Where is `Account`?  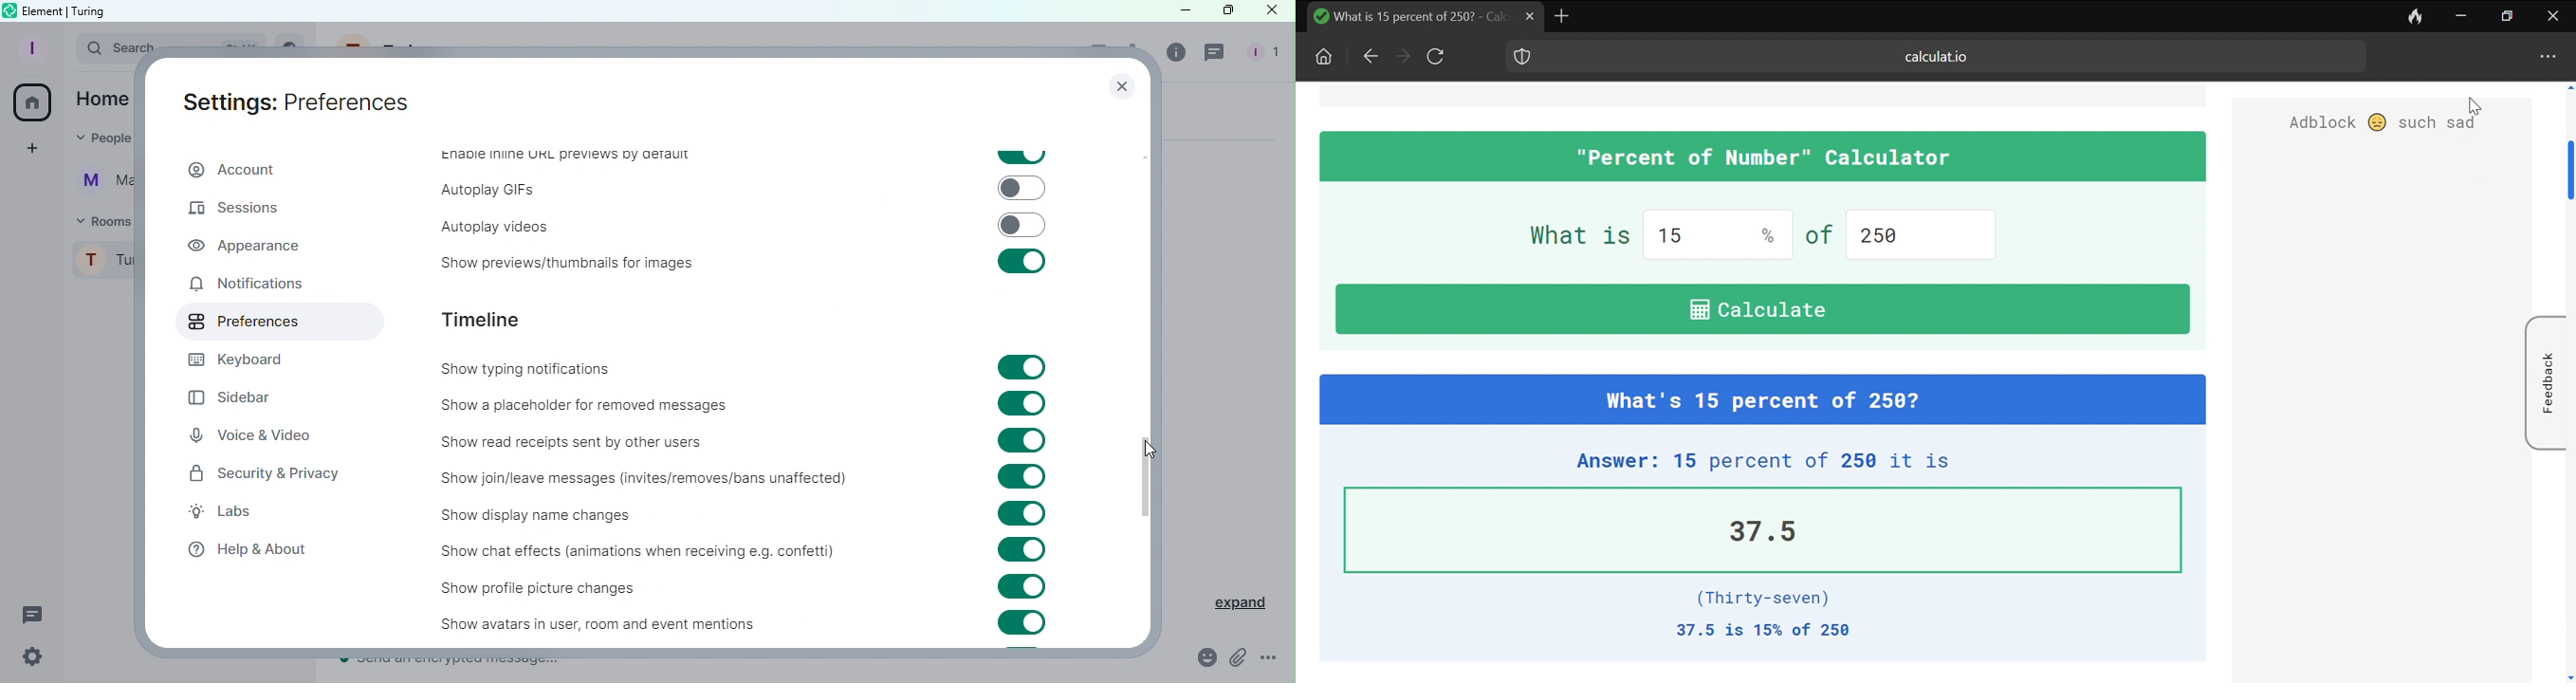
Account is located at coordinates (238, 169).